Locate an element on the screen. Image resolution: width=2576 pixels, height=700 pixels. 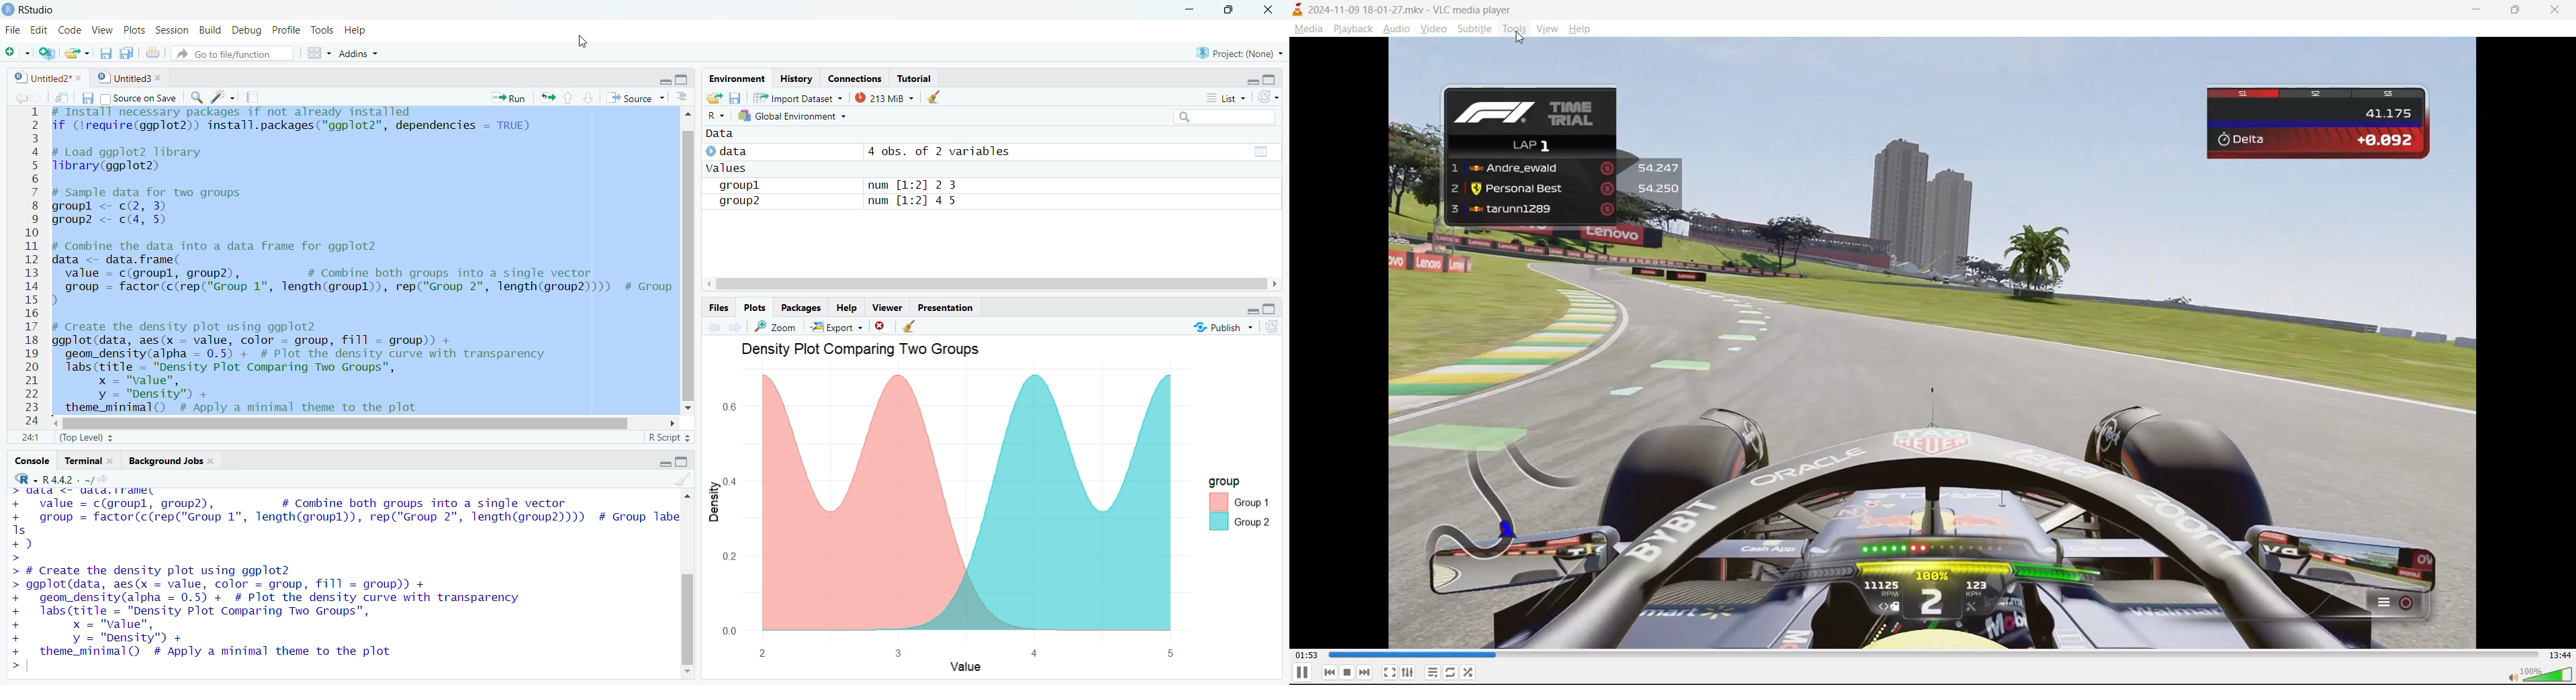
top level is located at coordinates (87, 439).